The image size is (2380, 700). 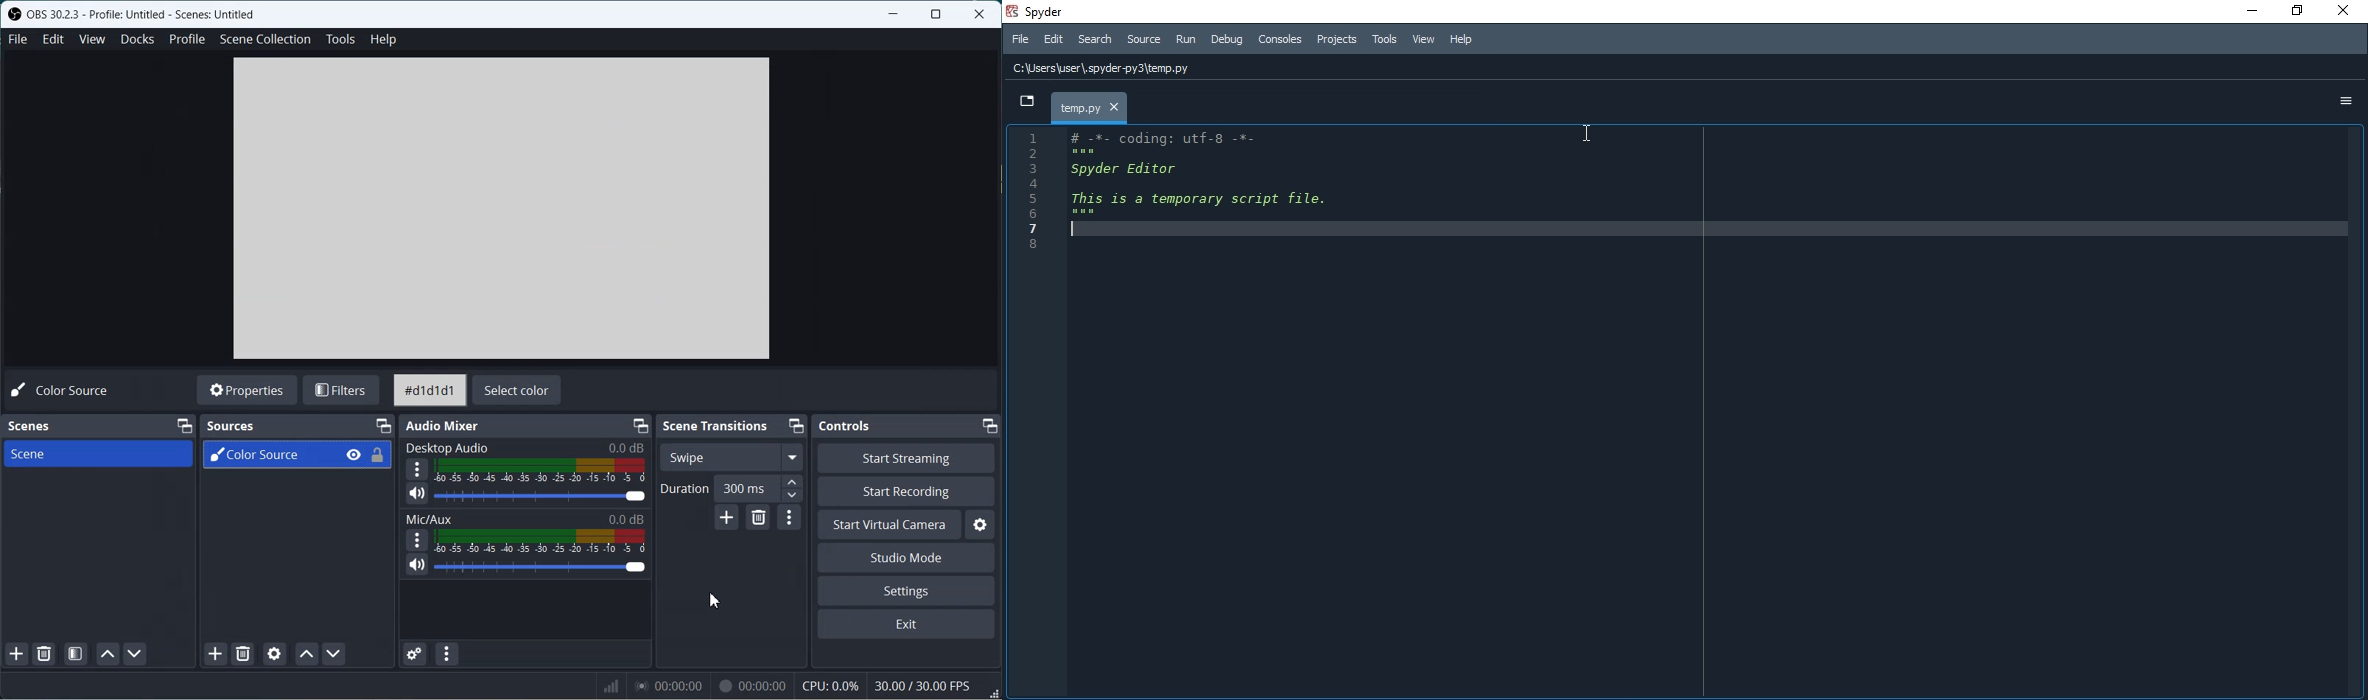 What do you see at coordinates (1056, 40) in the screenshot?
I see `Edit` at bounding box center [1056, 40].